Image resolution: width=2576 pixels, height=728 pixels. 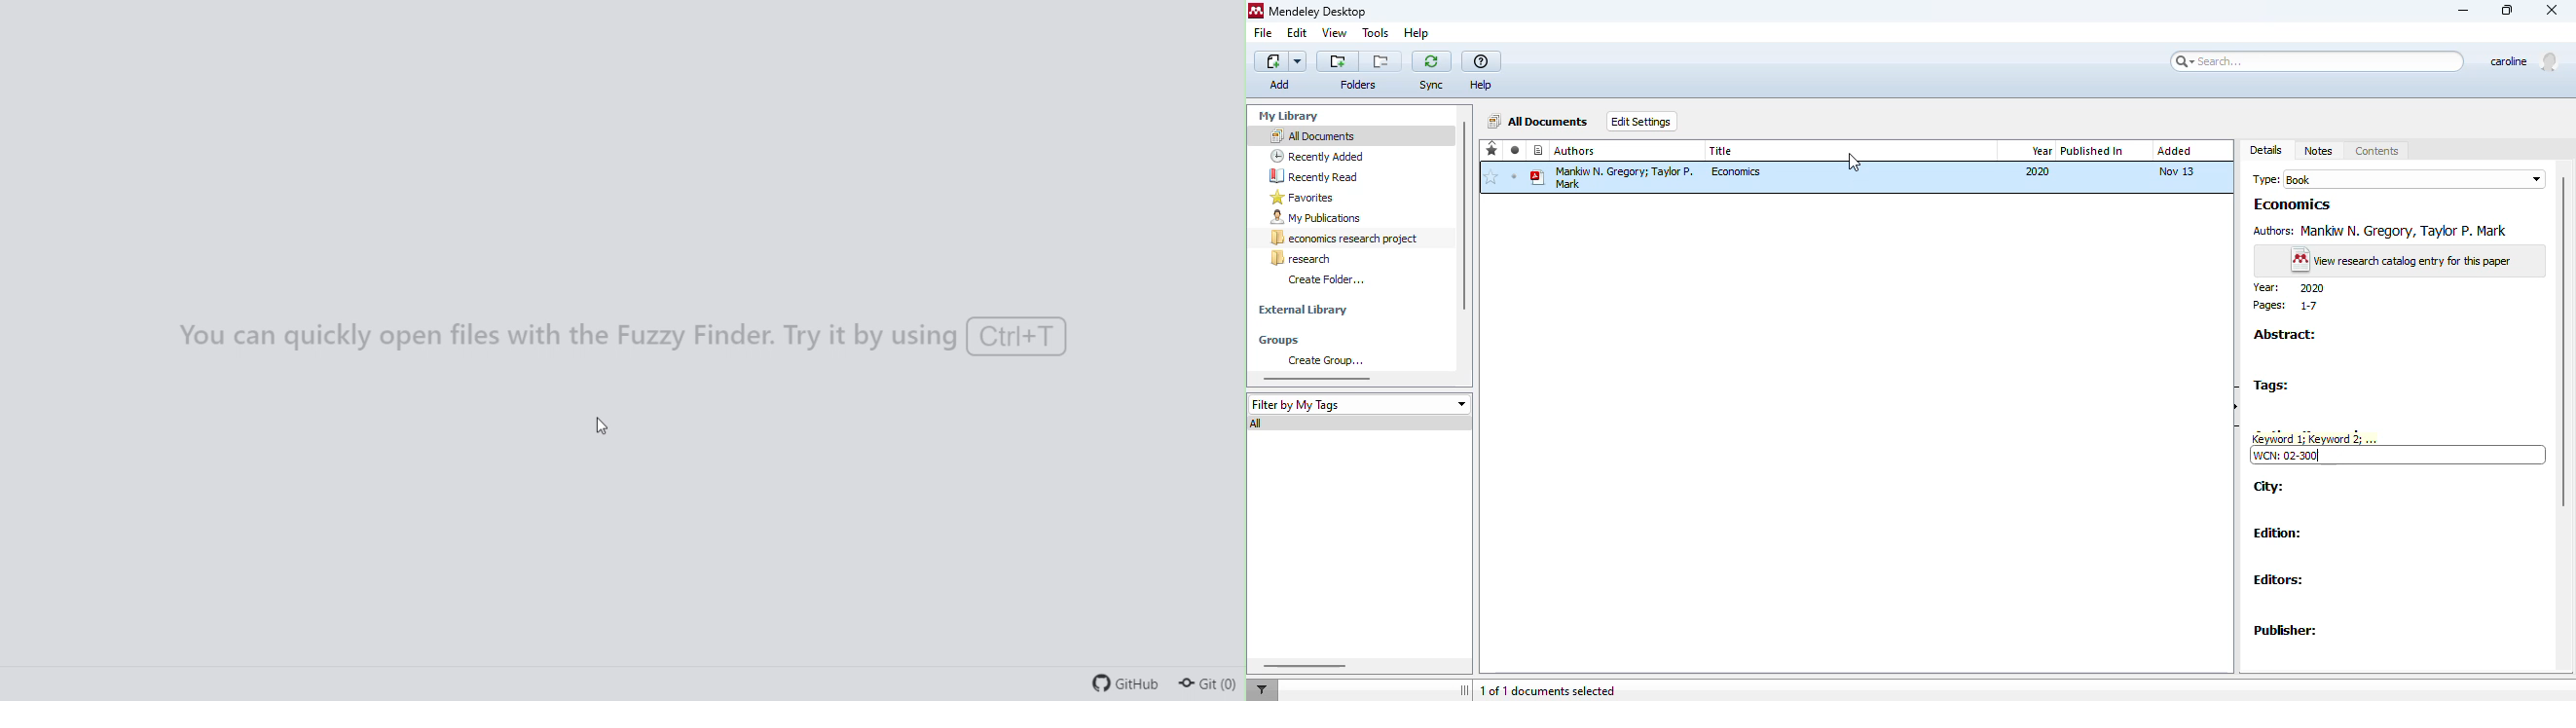 What do you see at coordinates (1318, 12) in the screenshot?
I see `mendeley desktop` at bounding box center [1318, 12].